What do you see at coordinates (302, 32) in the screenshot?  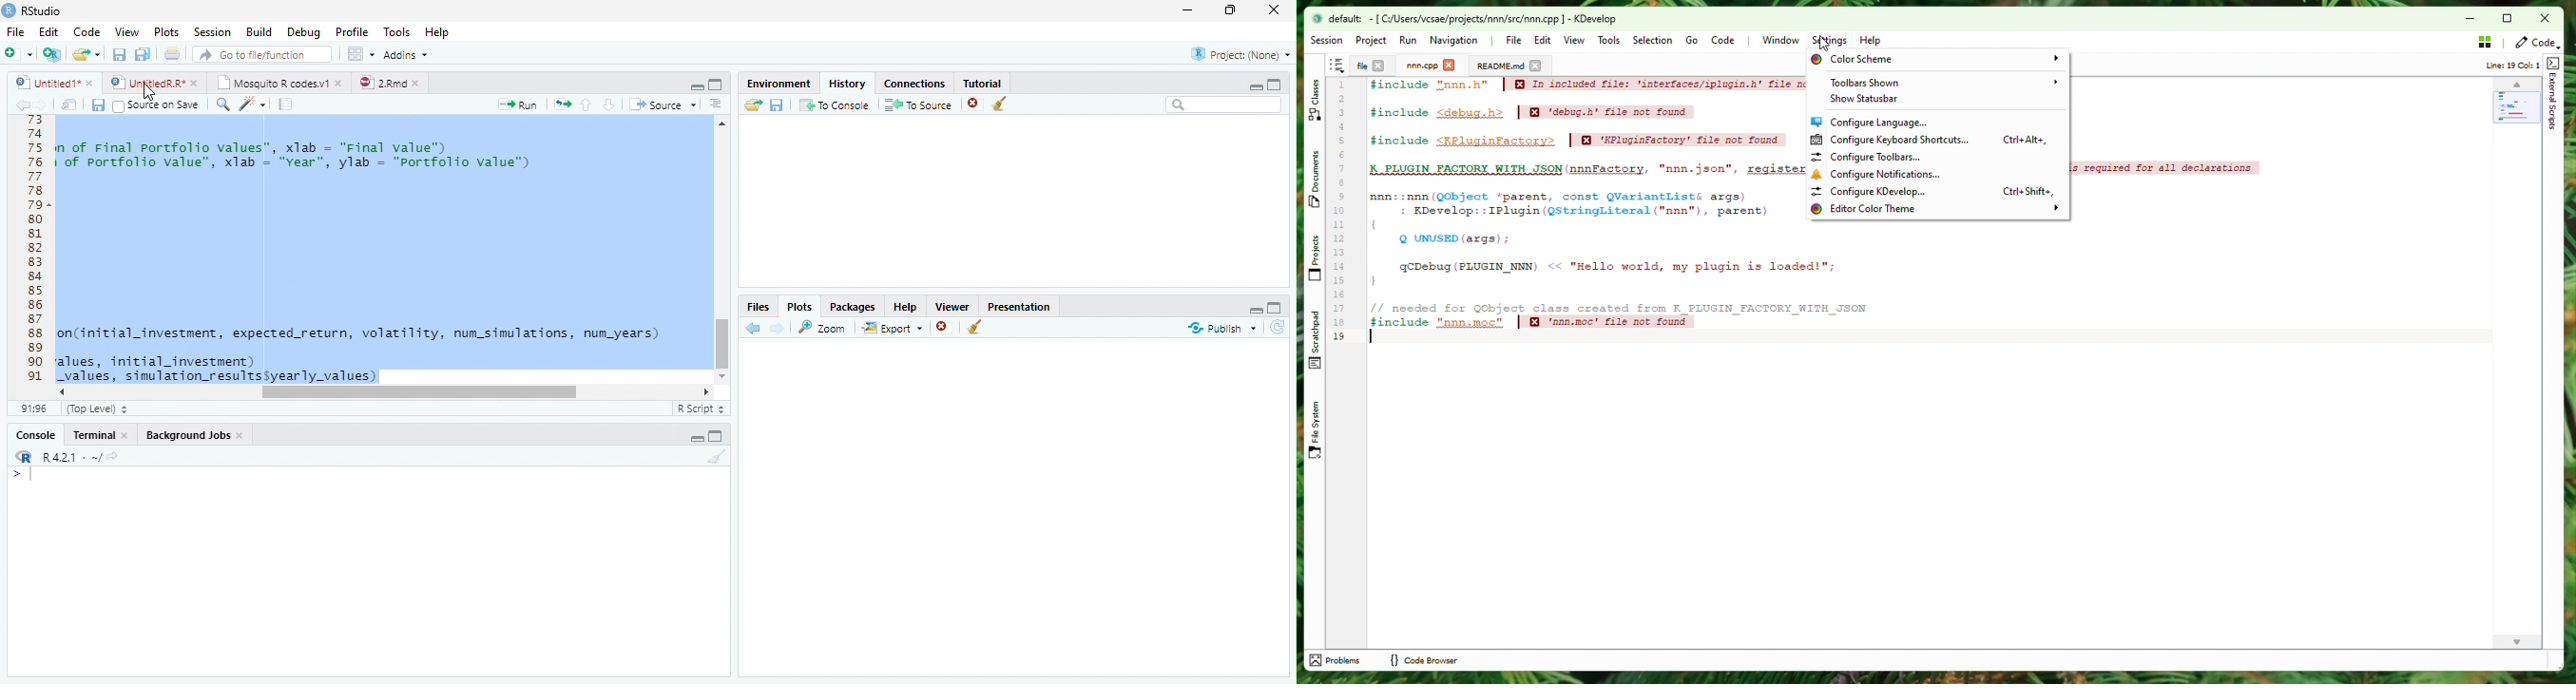 I see `Debug` at bounding box center [302, 32].